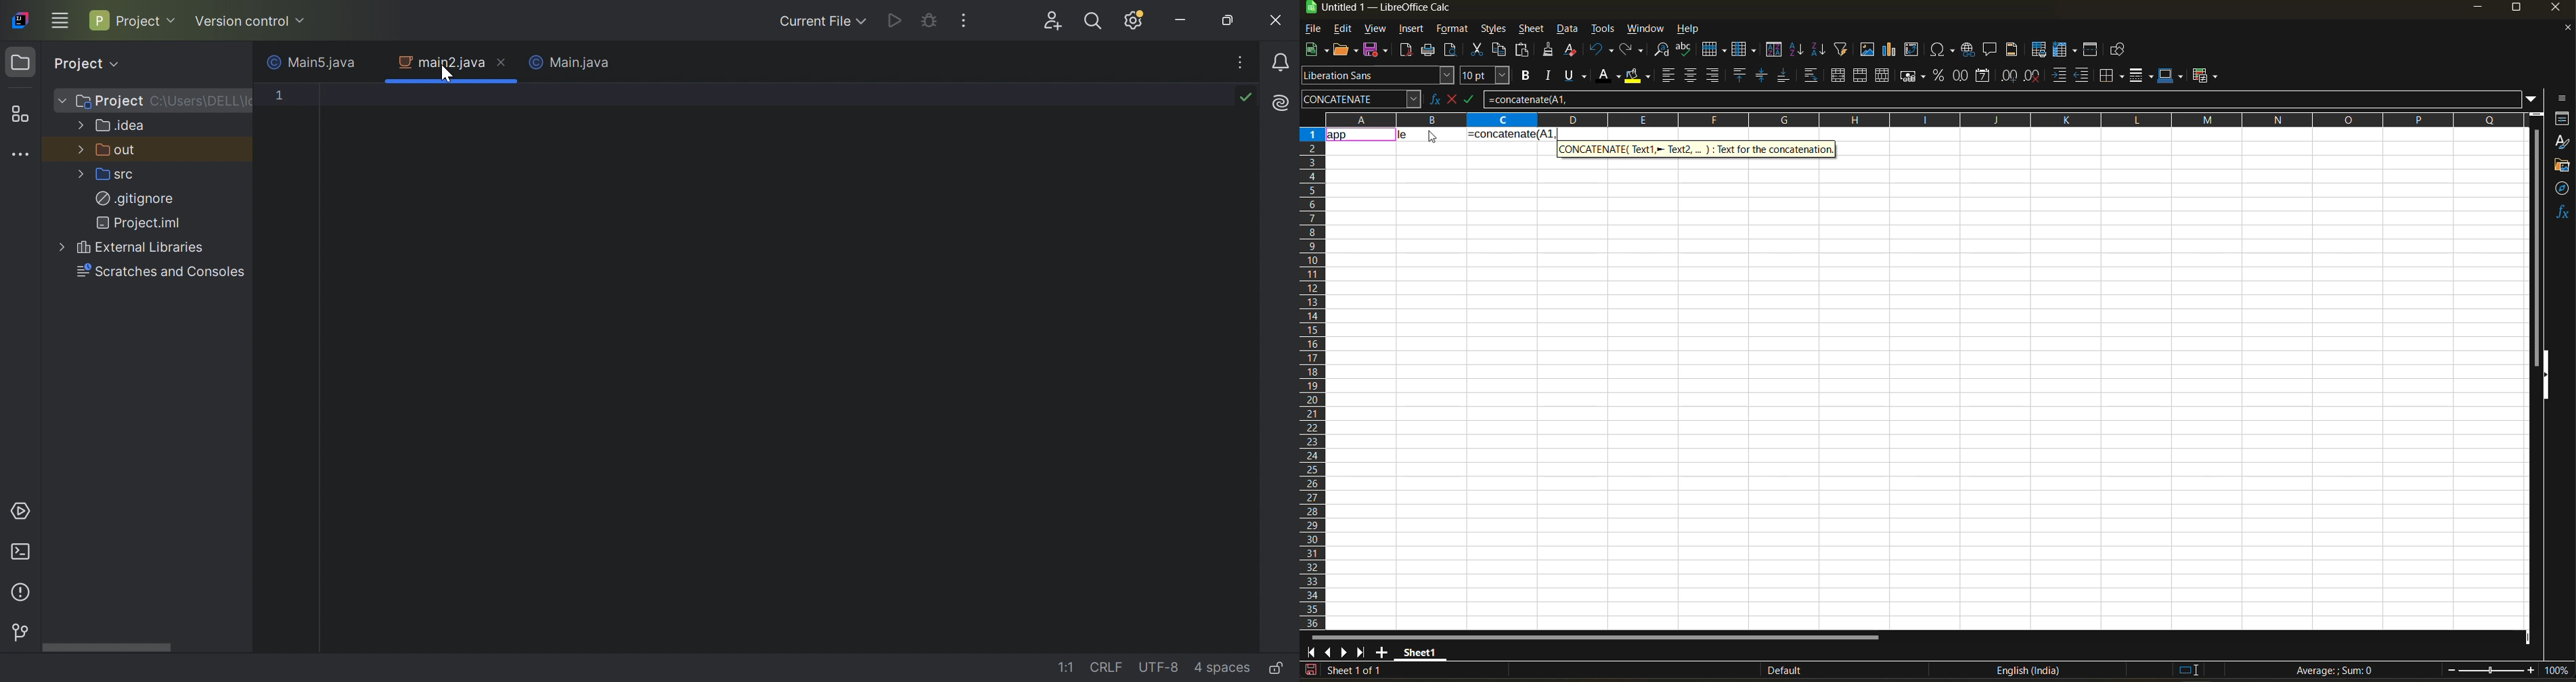  What do you see at coordinates (1714, 49) in the screenshot?
I see `row` at bounding box center [1714, 49].